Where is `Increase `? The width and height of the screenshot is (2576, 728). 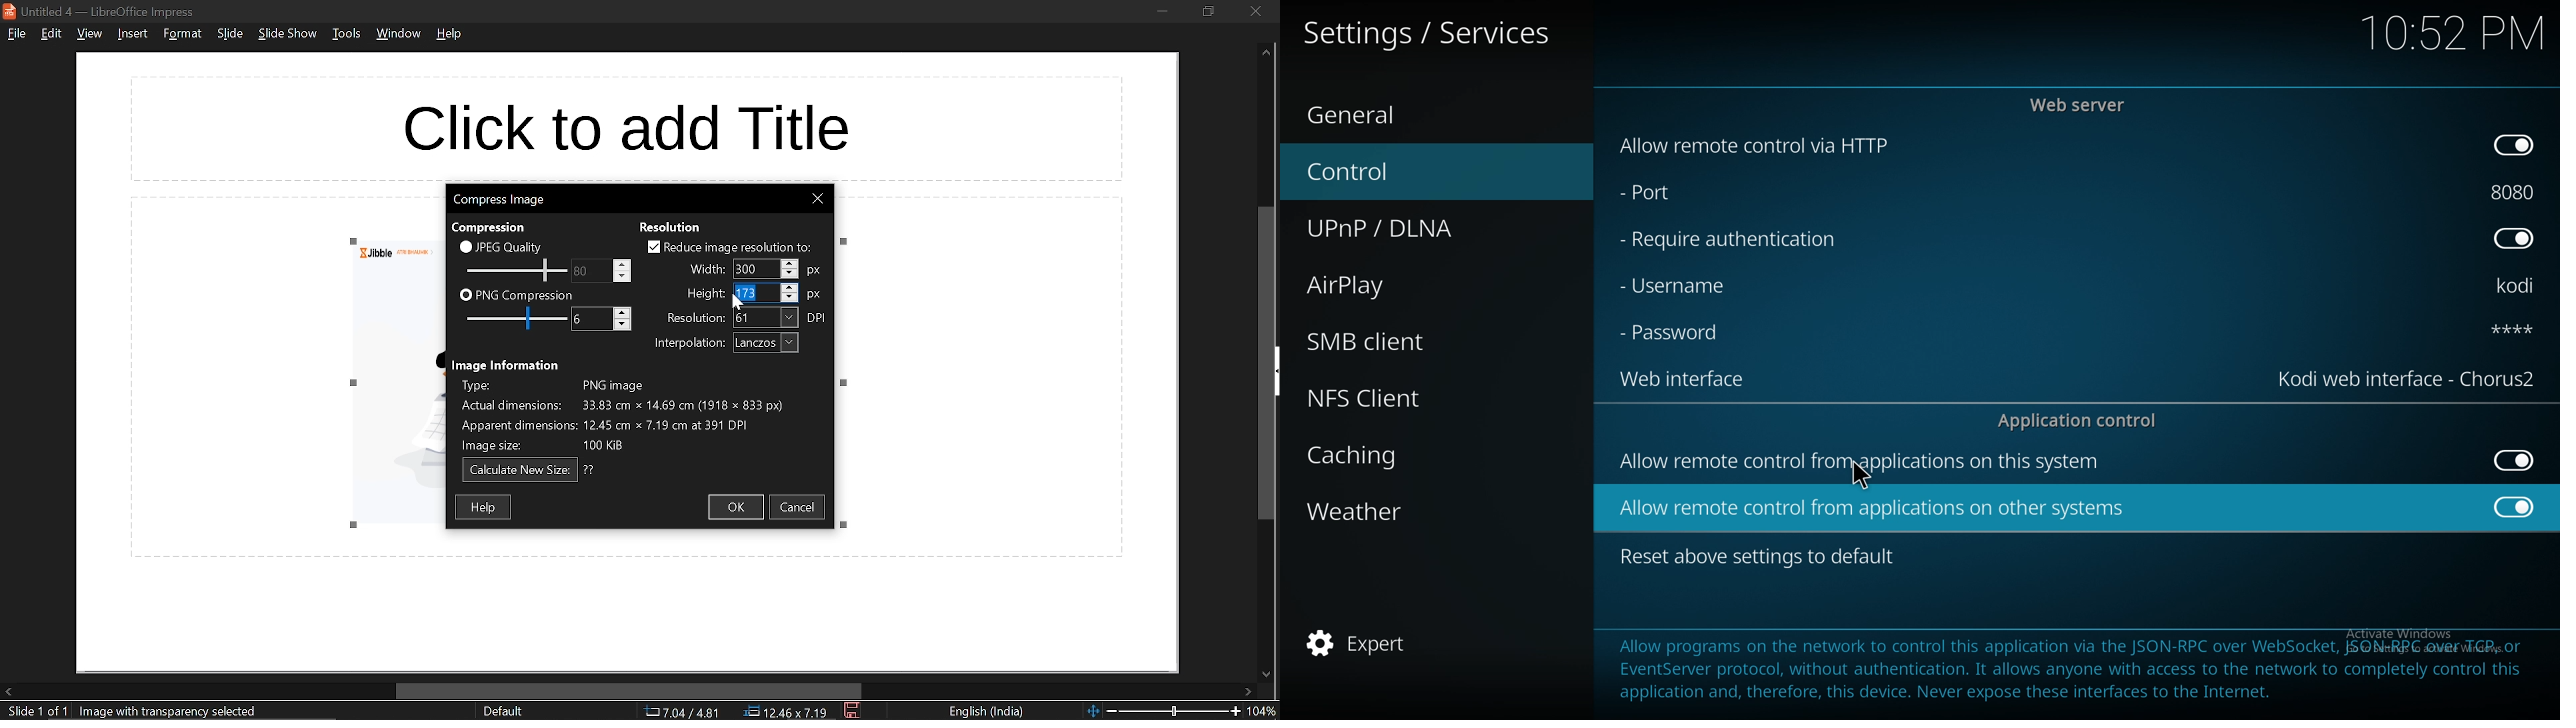
Increase  is located at coordinates (791, 286).